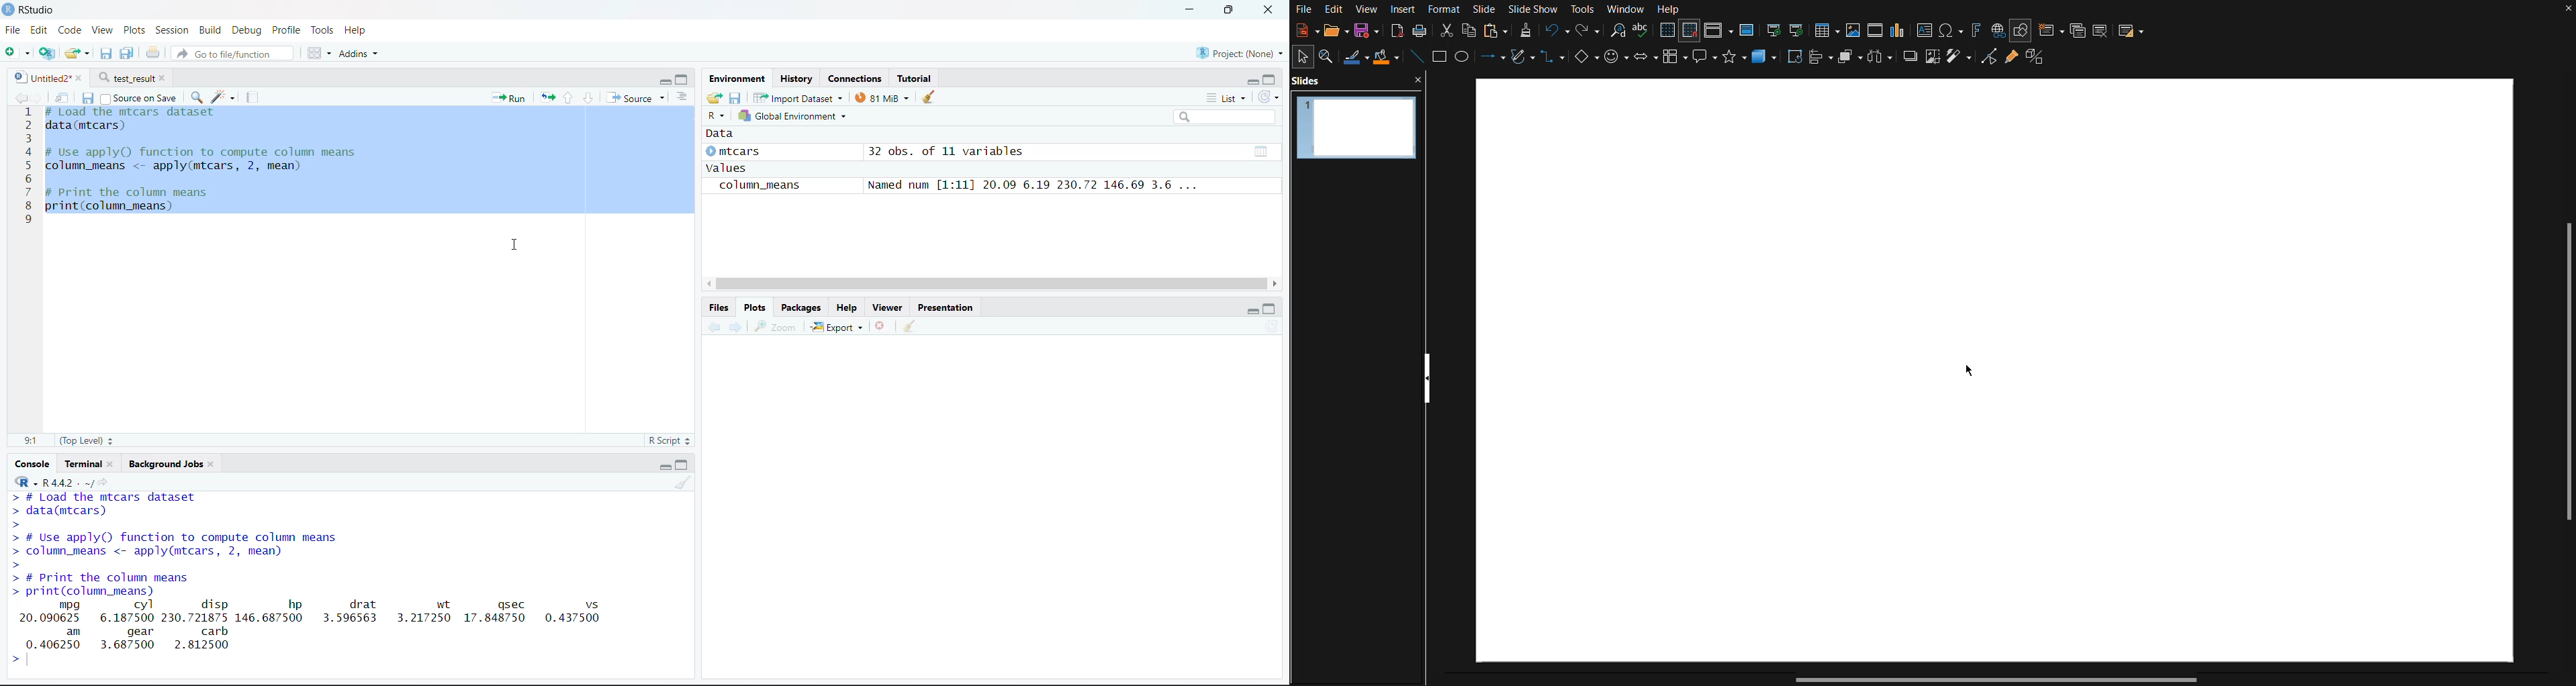  What do you see at coordinates (1228, 118) in the screenshot?
I see `Search bar` at bounding box center [1228, 118].